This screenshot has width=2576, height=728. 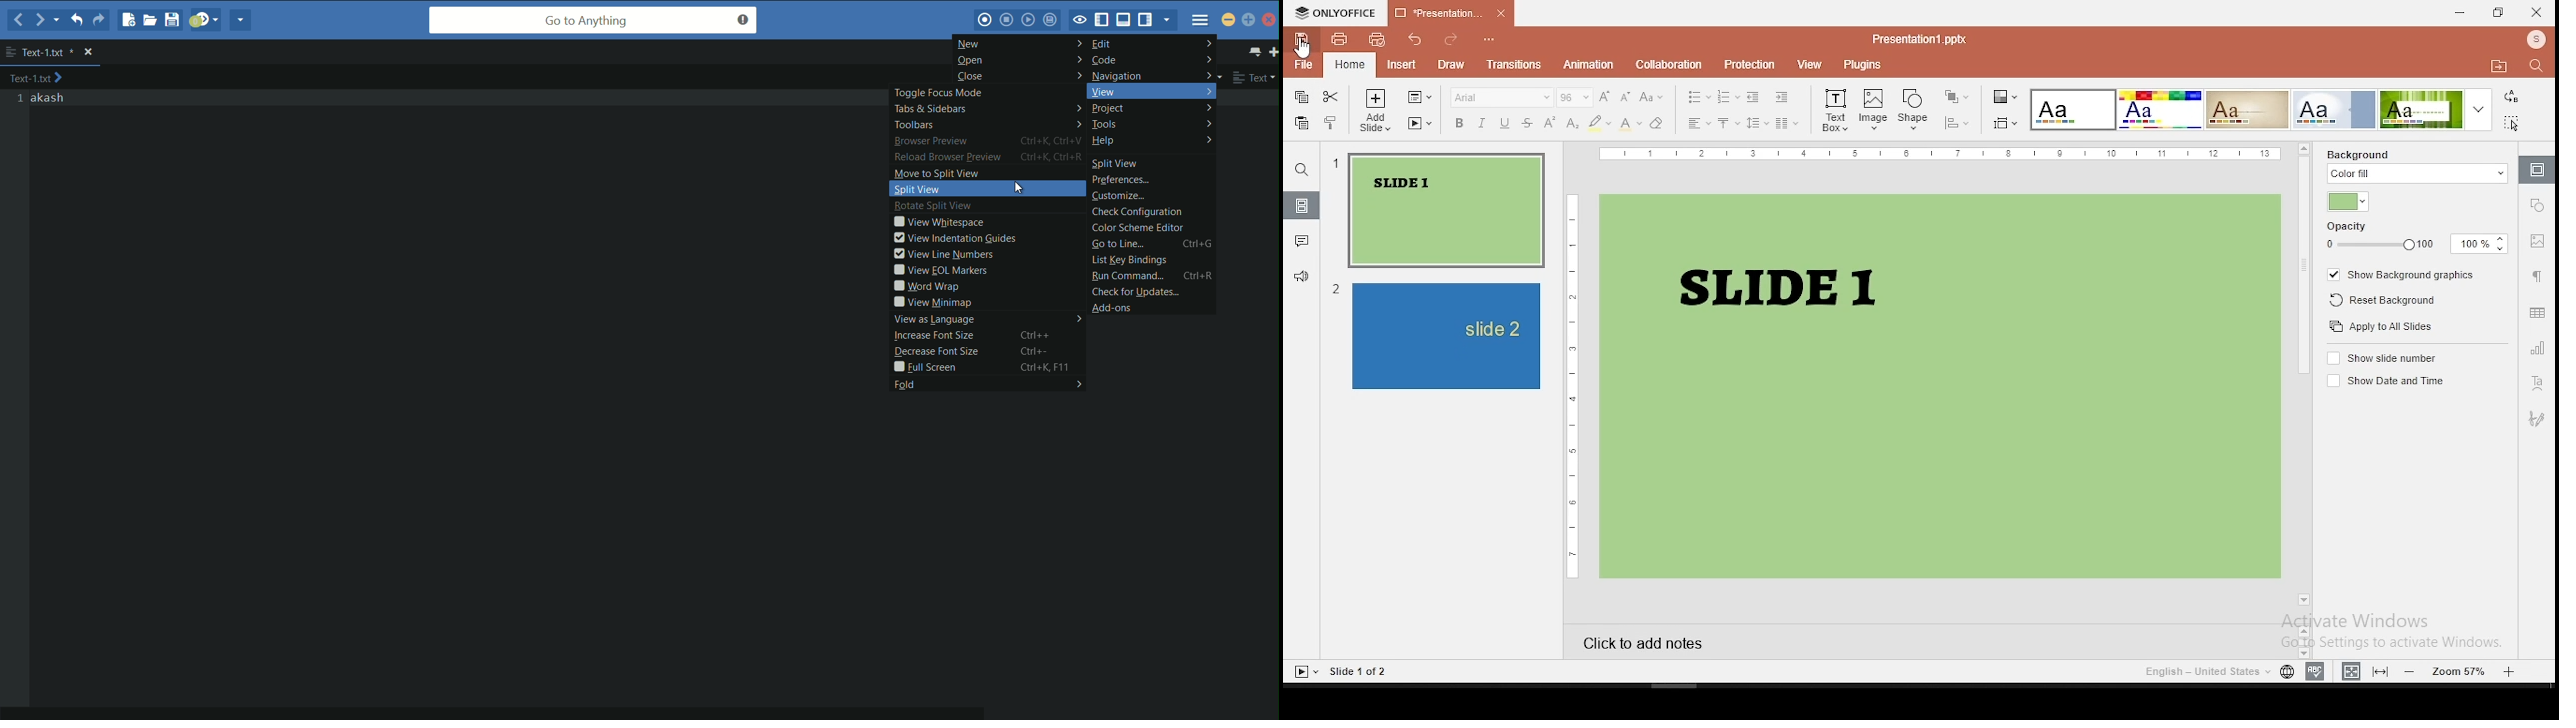 What do you see at coordinates (1301, 95) in the screenshot?
I see `copy` at bounding box center [1301, 95].